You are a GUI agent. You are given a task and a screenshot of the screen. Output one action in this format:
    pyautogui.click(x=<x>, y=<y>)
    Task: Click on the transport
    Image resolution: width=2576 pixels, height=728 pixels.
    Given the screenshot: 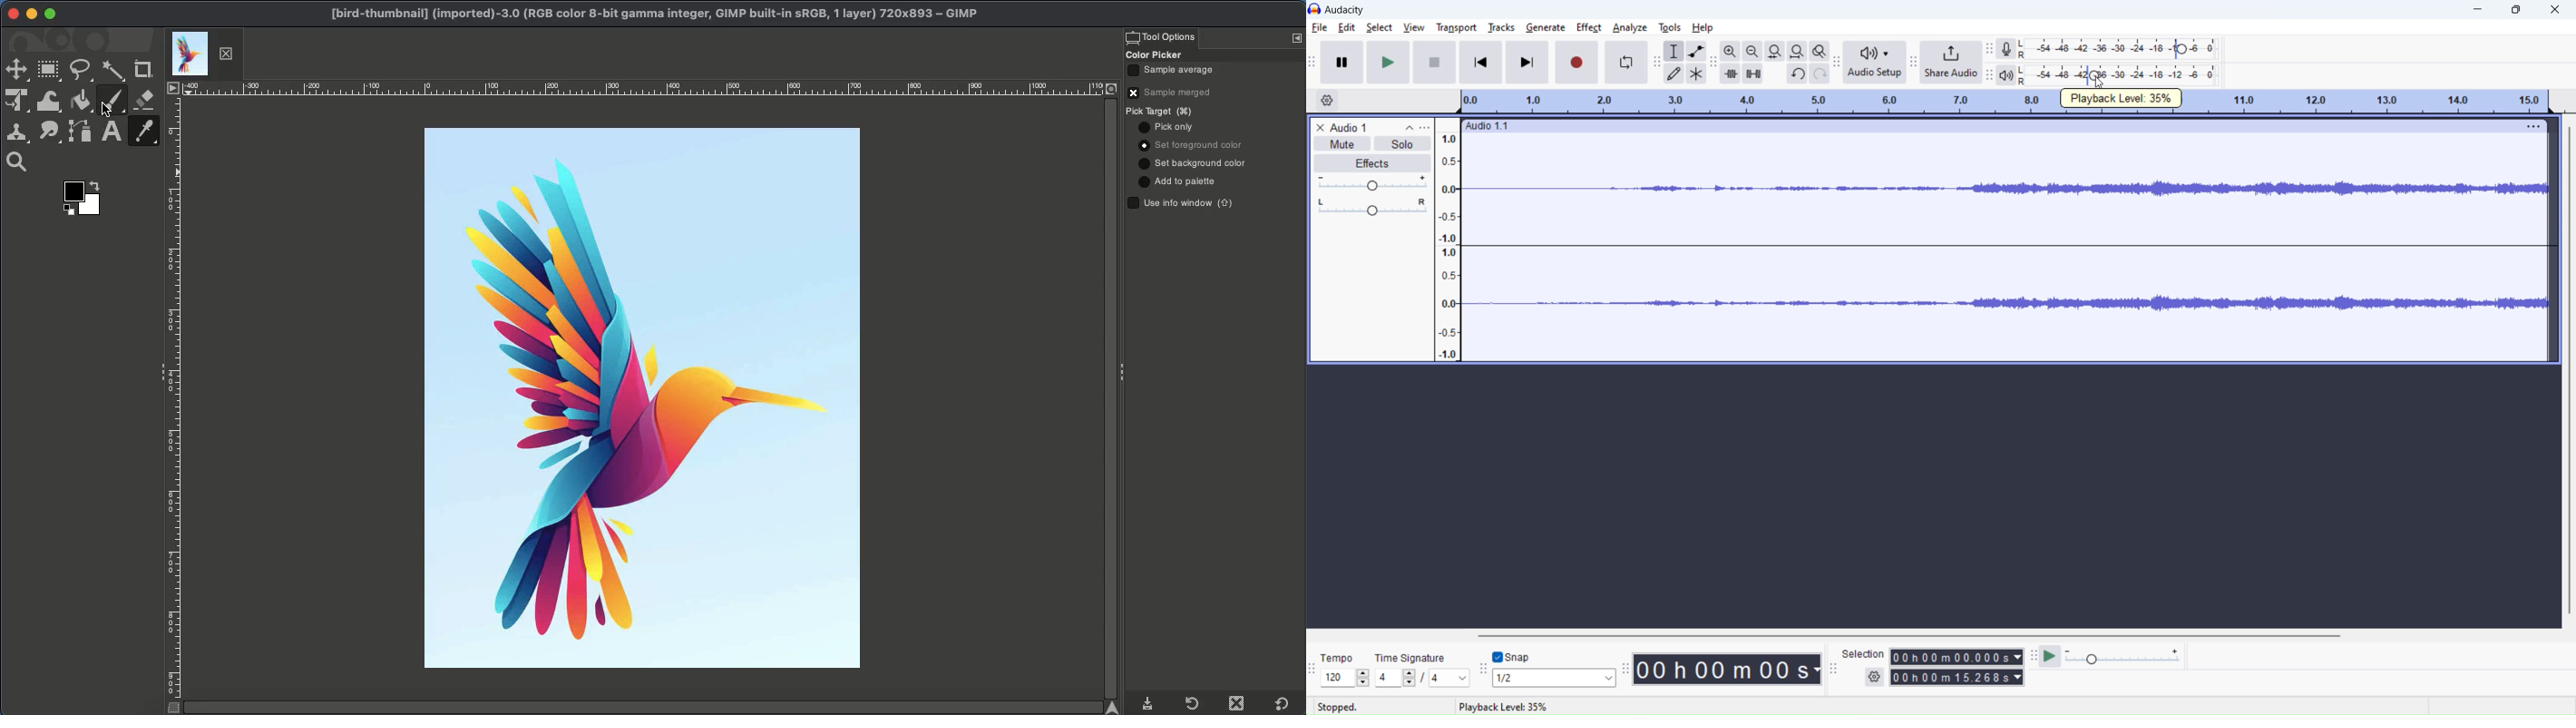 What is the action you would take?
    pyautogui.click(x=1457, y=28)
    